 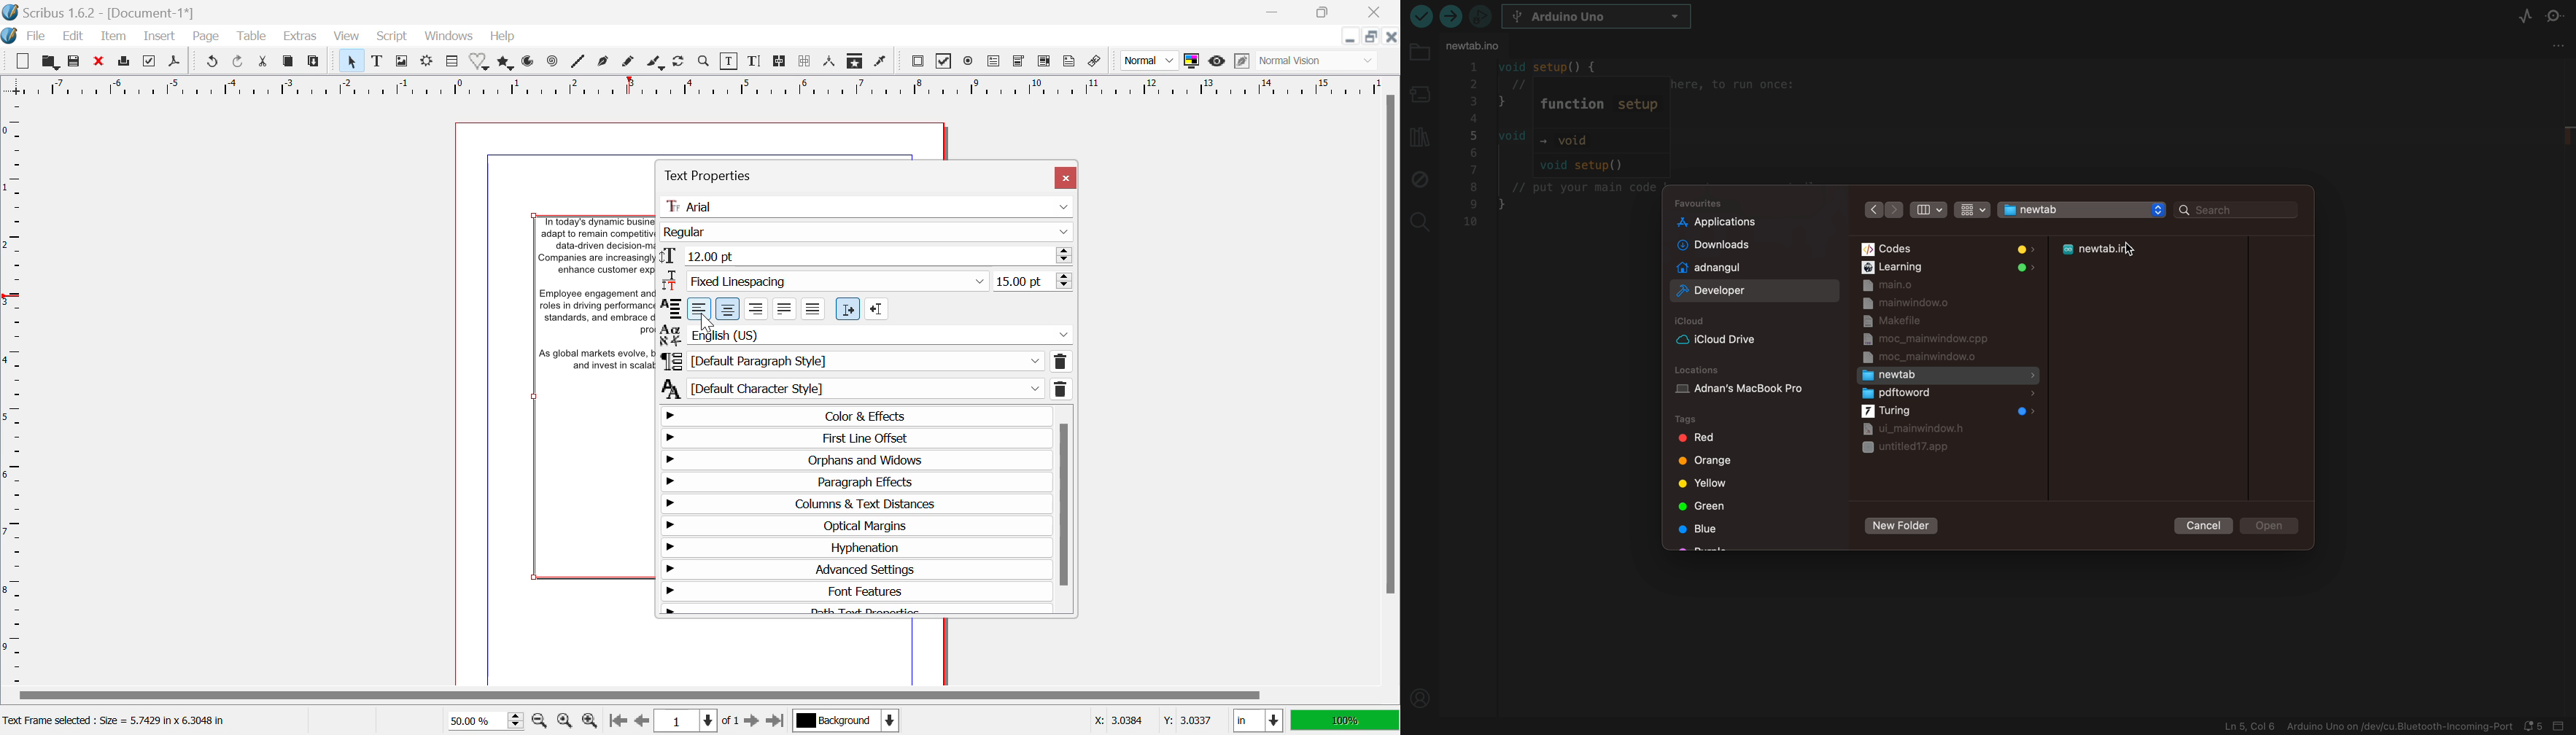 What do you see at coordinates (855, 439) in the screenshot?
I see `First Line Offset` at bounding box center [855, 439].